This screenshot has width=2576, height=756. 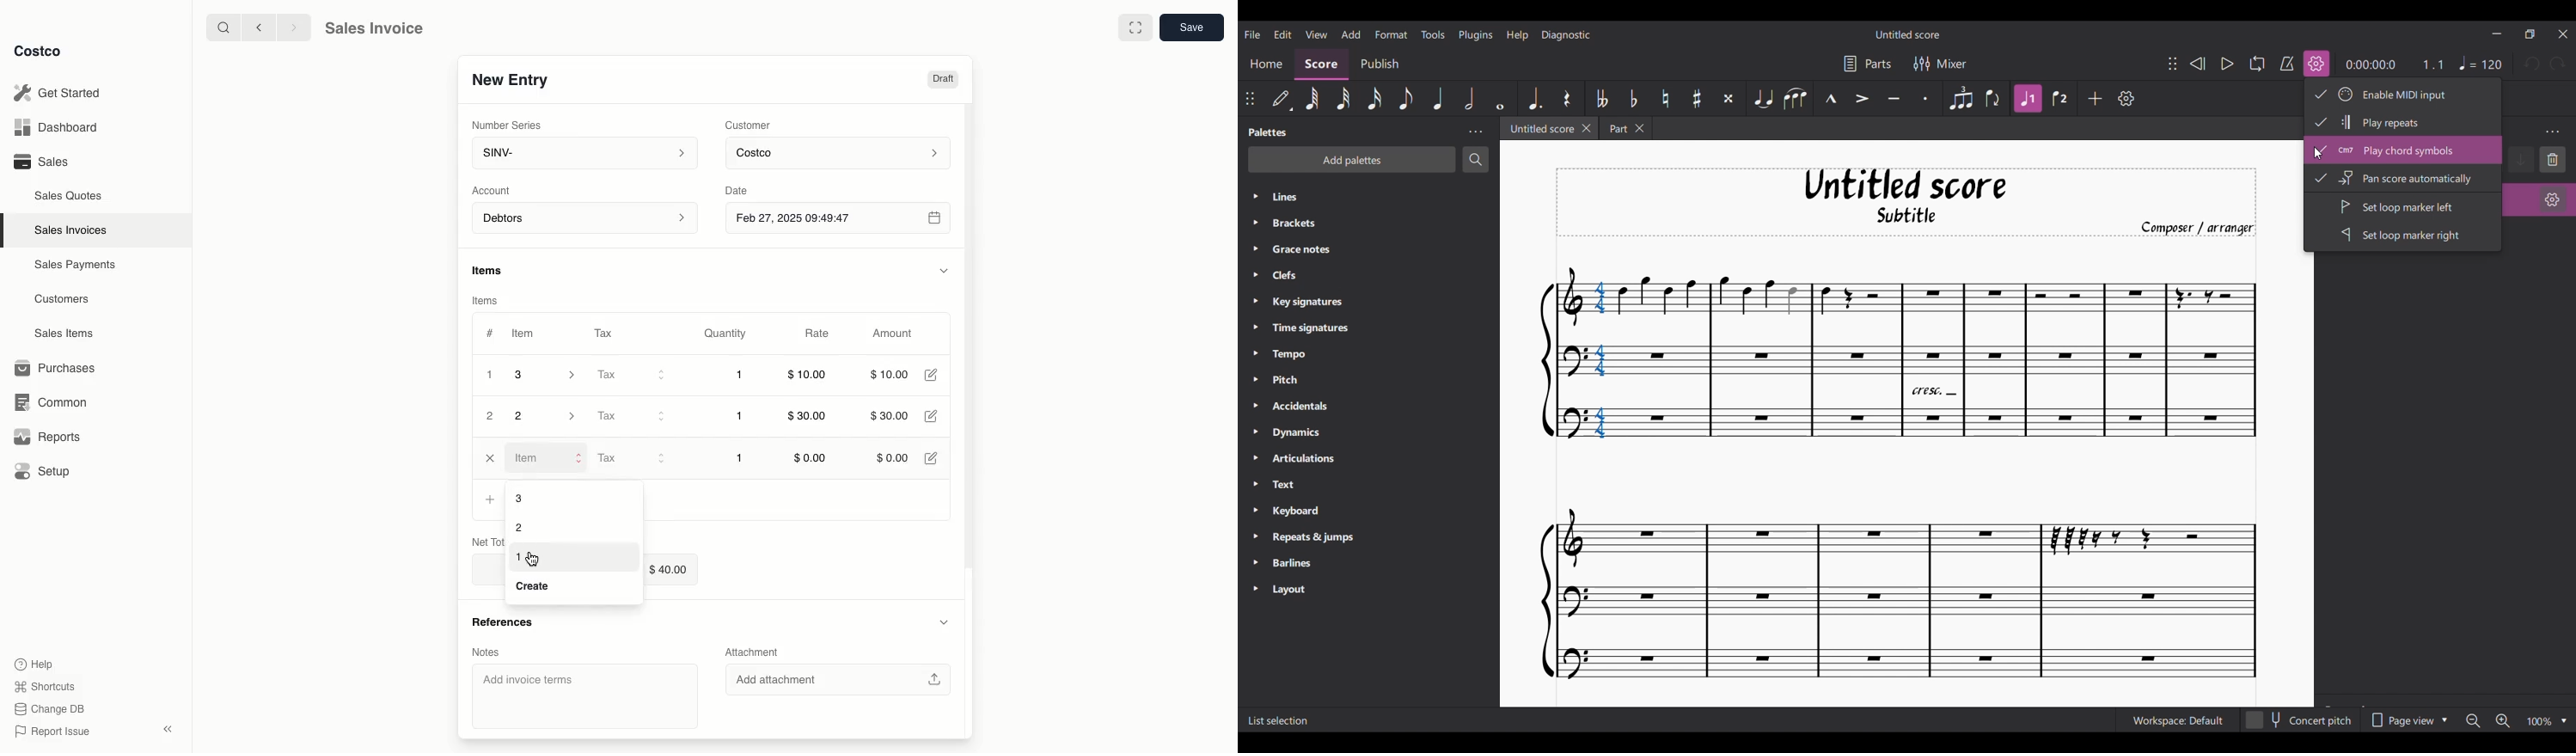 What do you see at coordinates (52, 732) in the screenshot?
I see `Report Issue` at bounding box center [52, 732].